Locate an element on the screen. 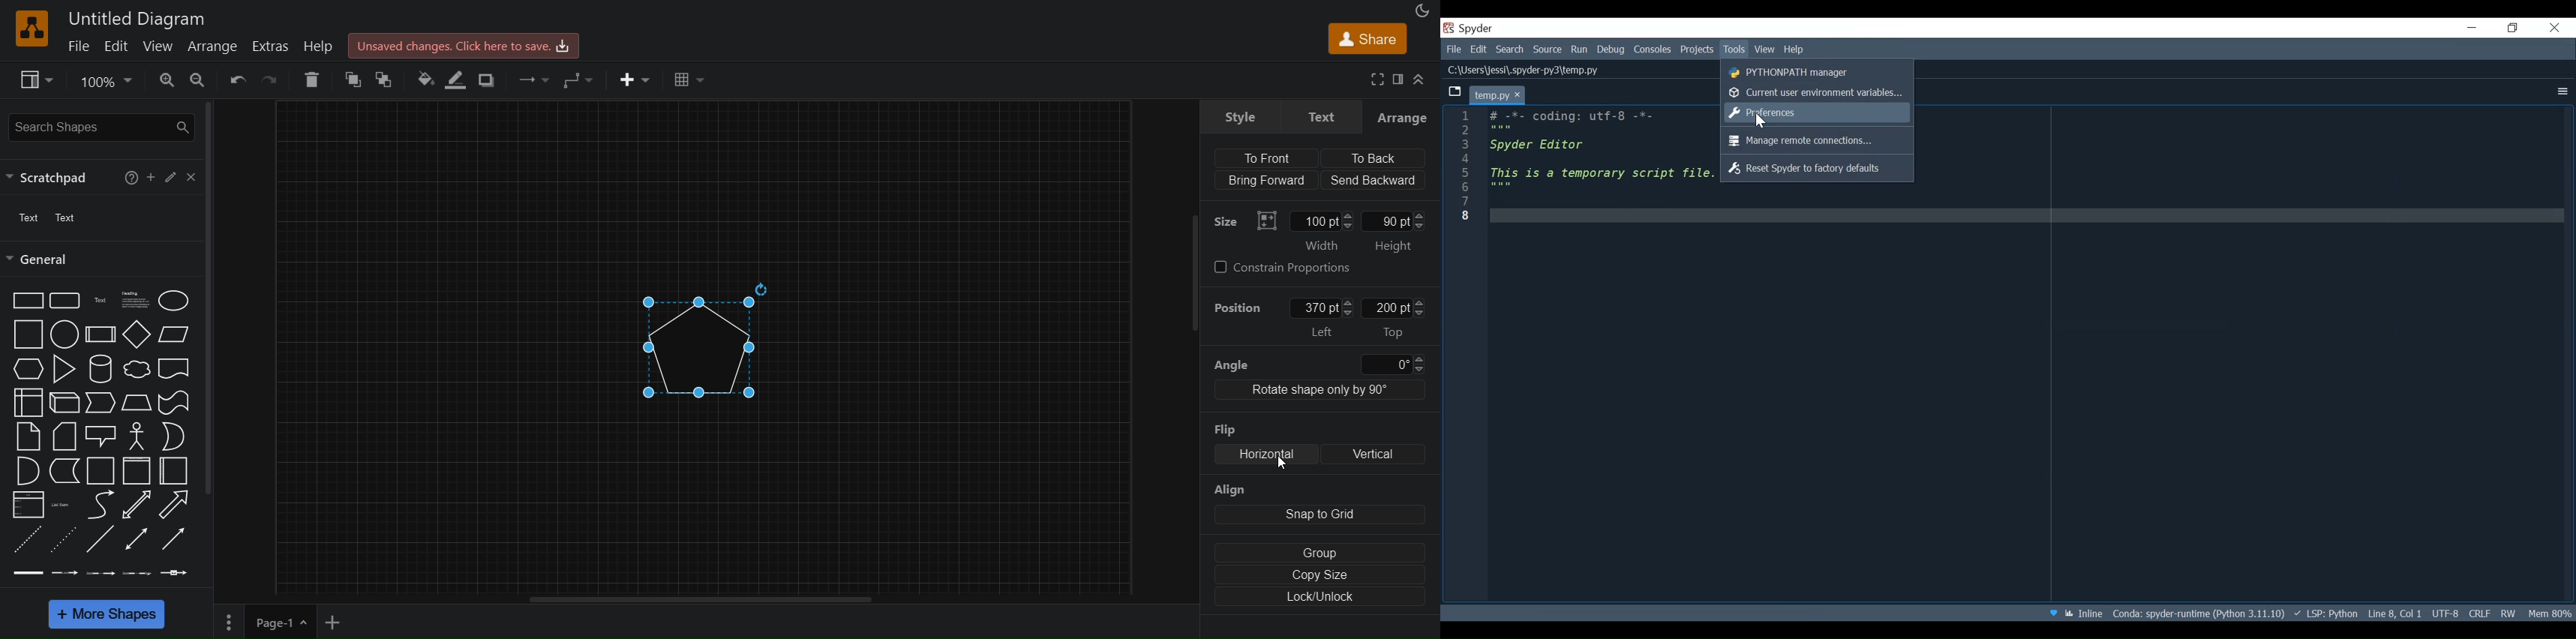 Image resolution: width=2576 pixels, height=644 pixels. edit is located at coordinates (119, 45).